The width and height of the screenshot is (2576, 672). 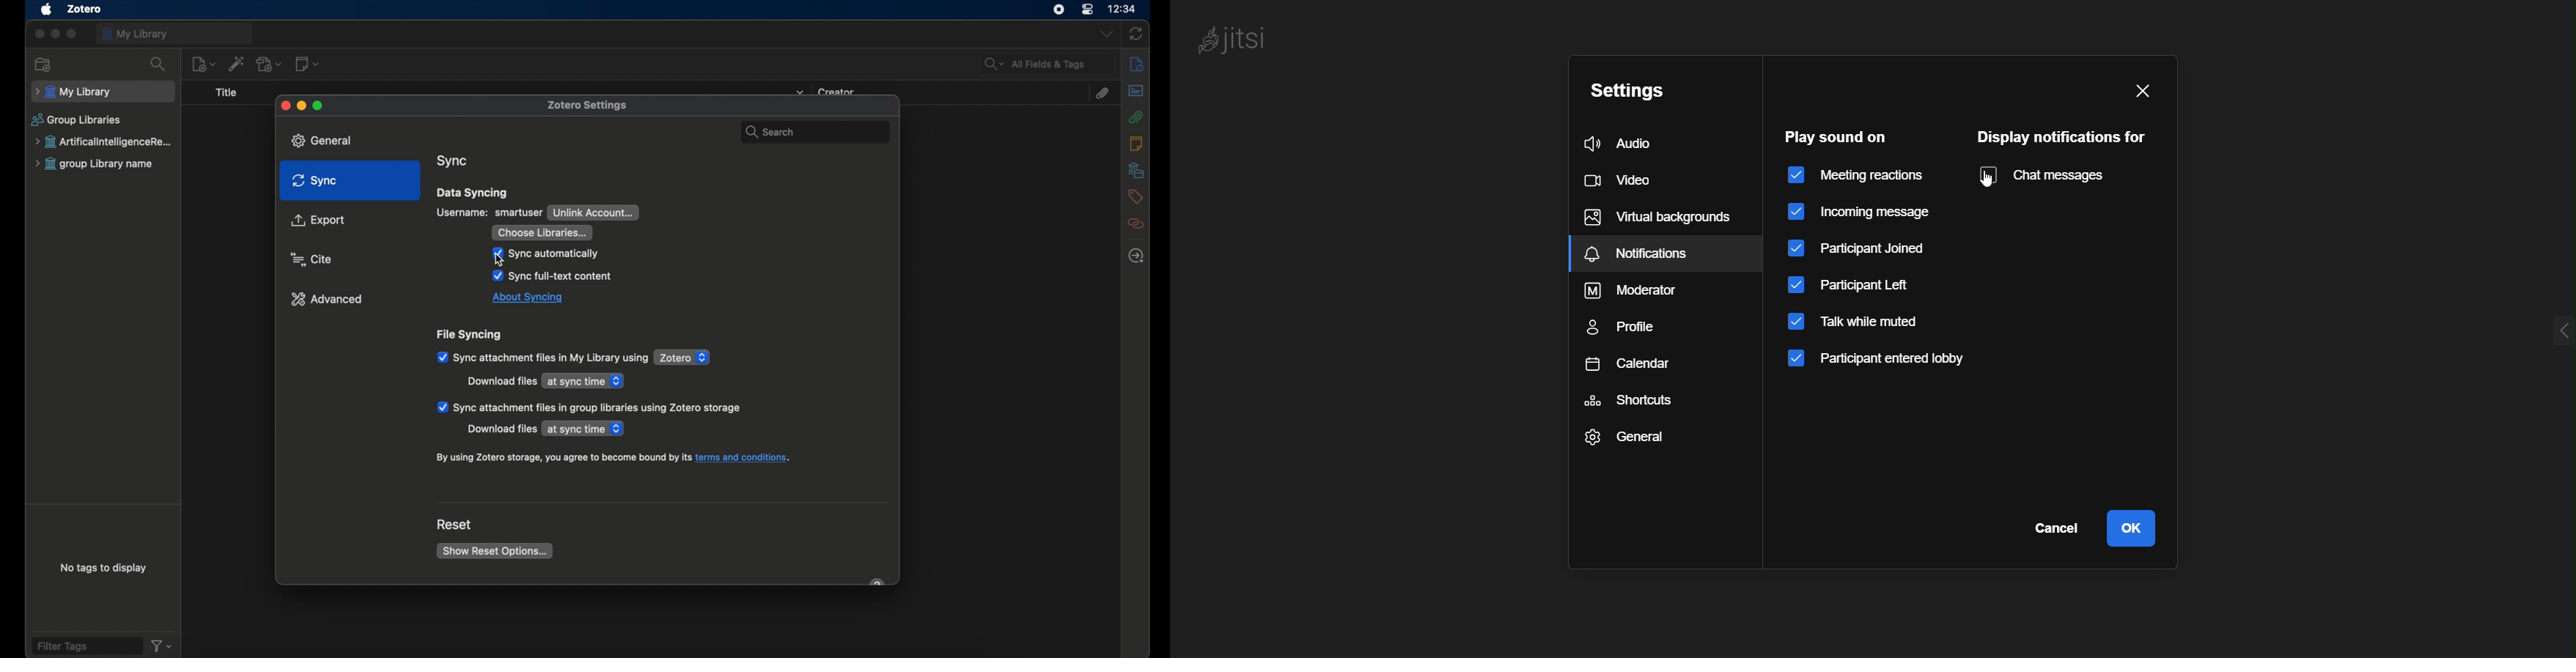 What do you see at coordinates (594, 213) in the screenshot?
I see `unlink account` at bounding box center [594, 213].